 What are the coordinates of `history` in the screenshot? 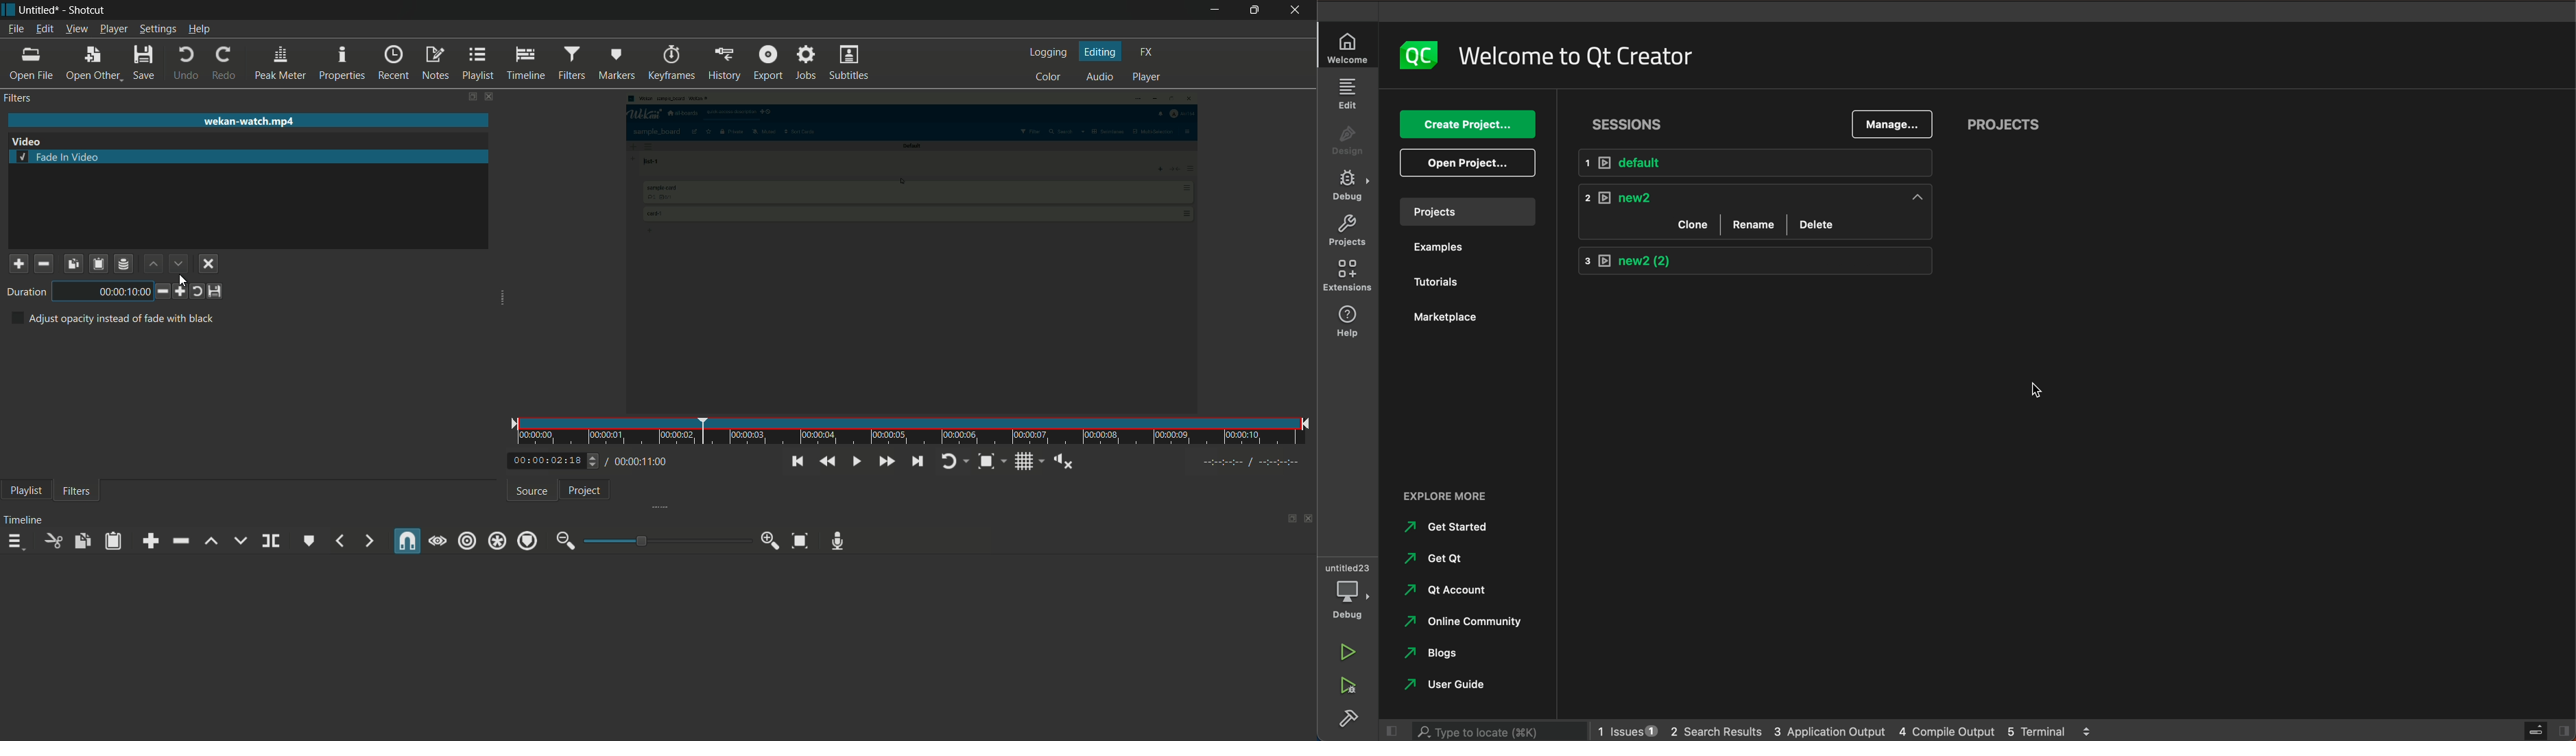 It's located at (724, 64).